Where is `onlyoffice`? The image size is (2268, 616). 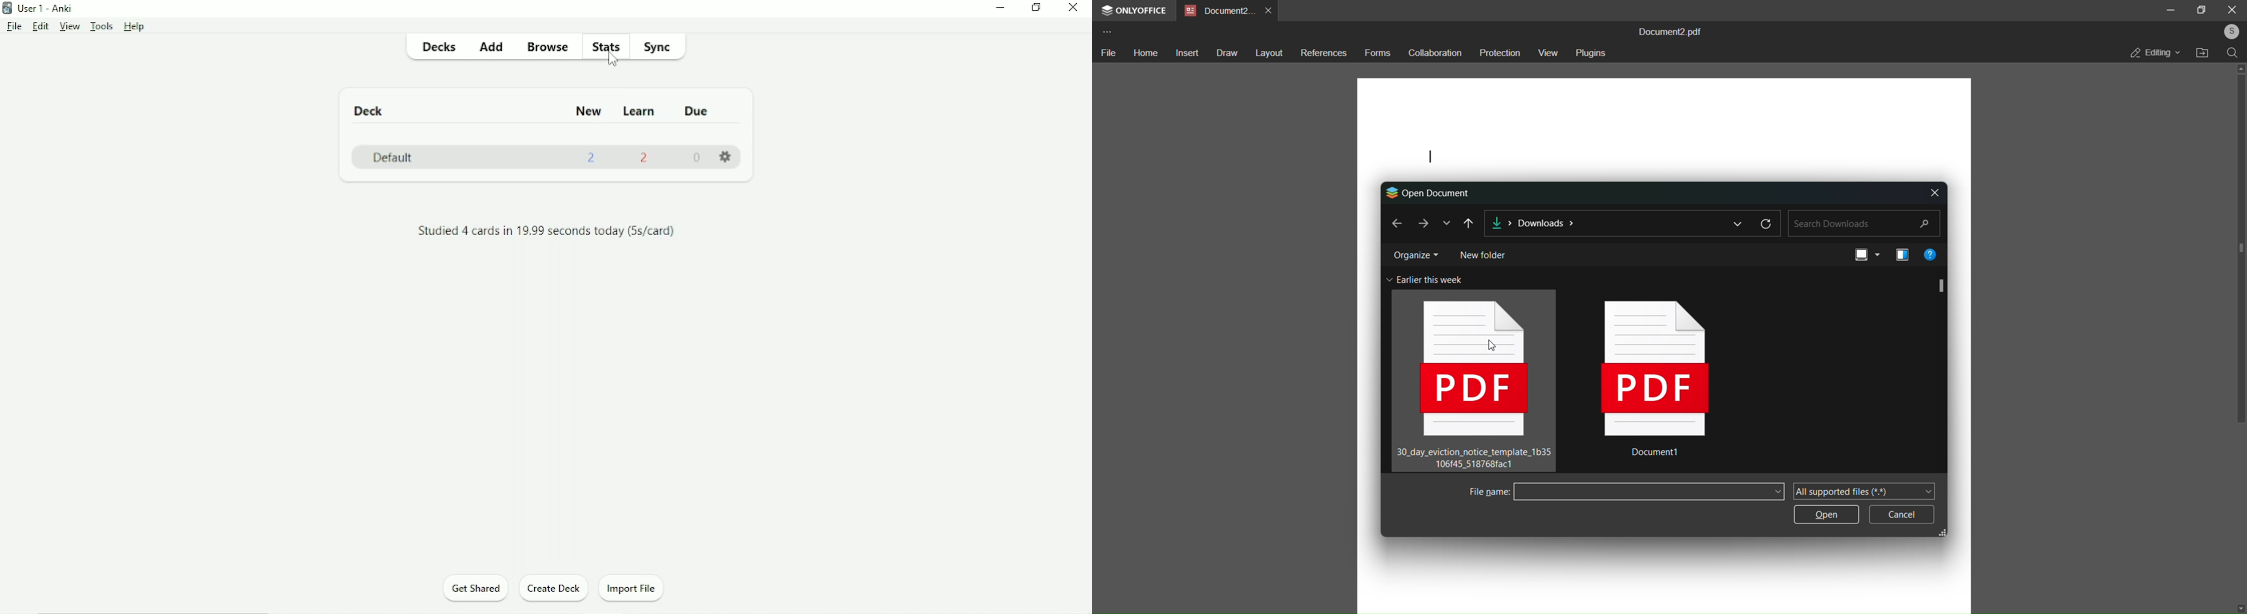 onlyoffice is located at coordinates (1136, 11).